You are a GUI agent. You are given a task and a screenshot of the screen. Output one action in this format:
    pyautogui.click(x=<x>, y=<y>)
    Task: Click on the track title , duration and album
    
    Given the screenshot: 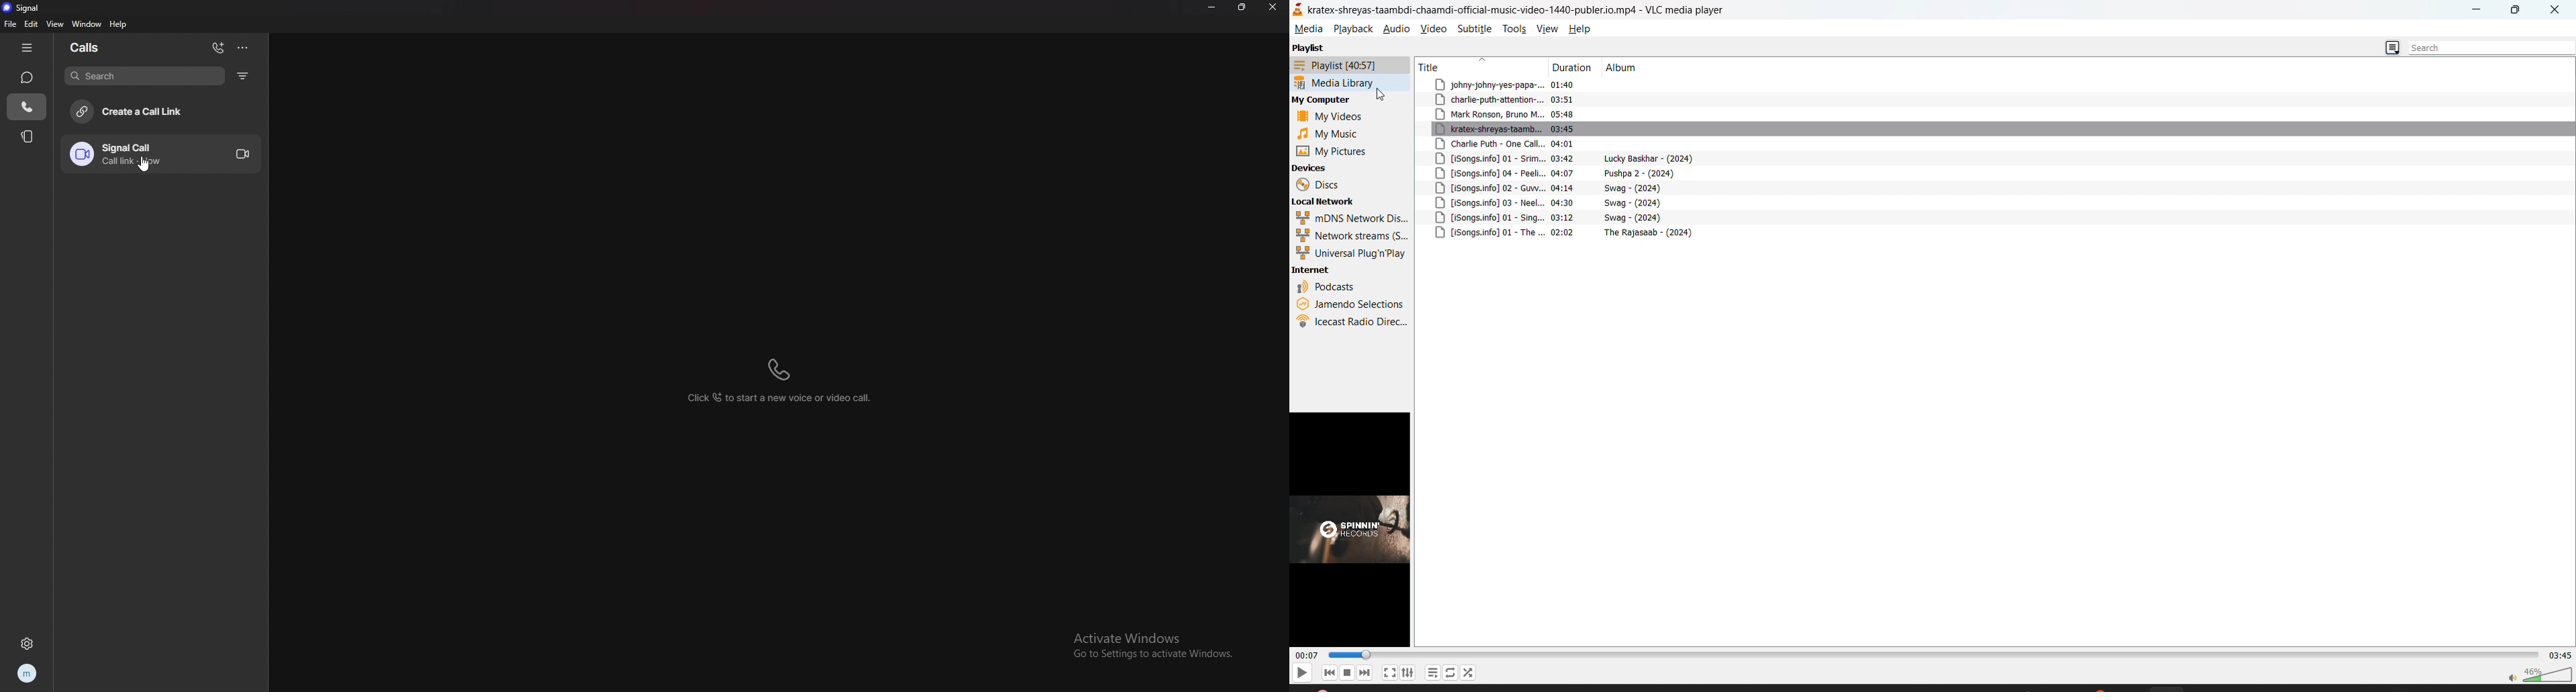 What is the action you would take?
    pyautogui.click(x=1569, y=144)
    